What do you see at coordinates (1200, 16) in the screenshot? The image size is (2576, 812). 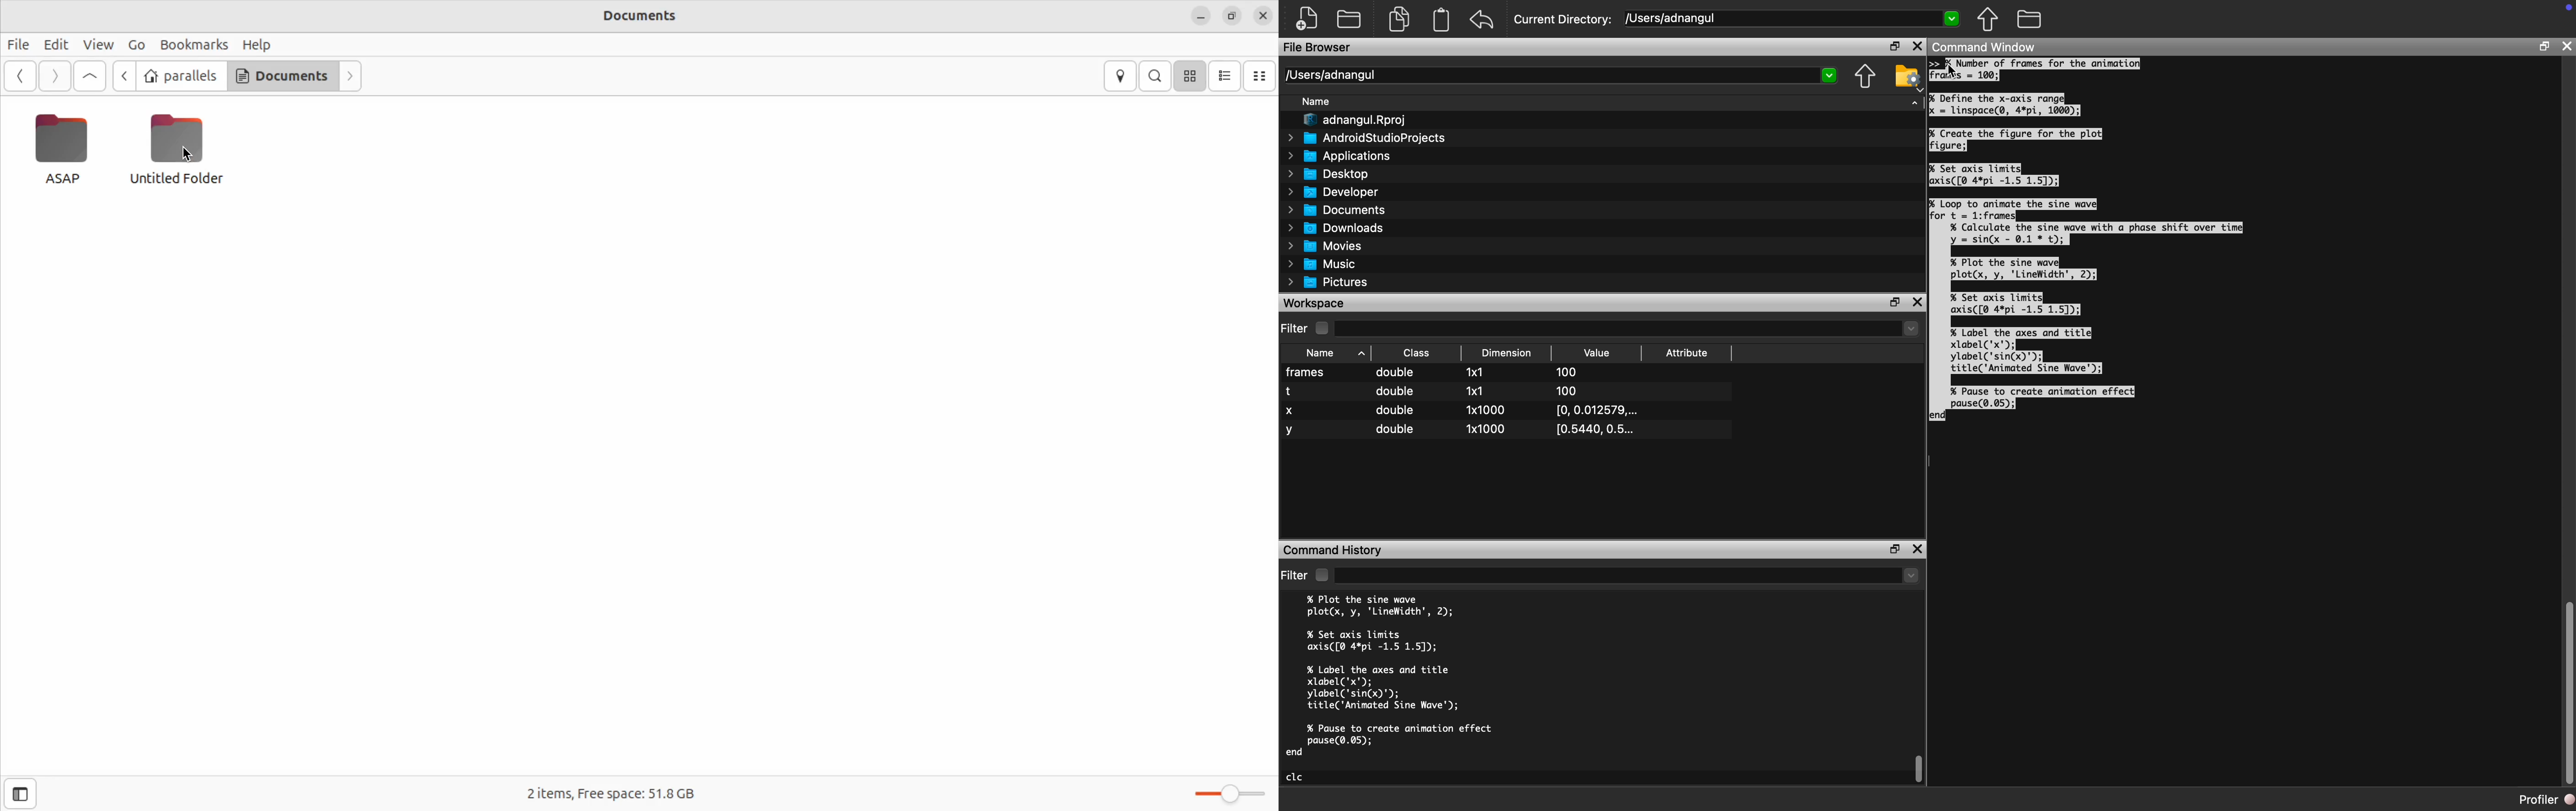 I see `minimize` at bounding box center [1200, 16].